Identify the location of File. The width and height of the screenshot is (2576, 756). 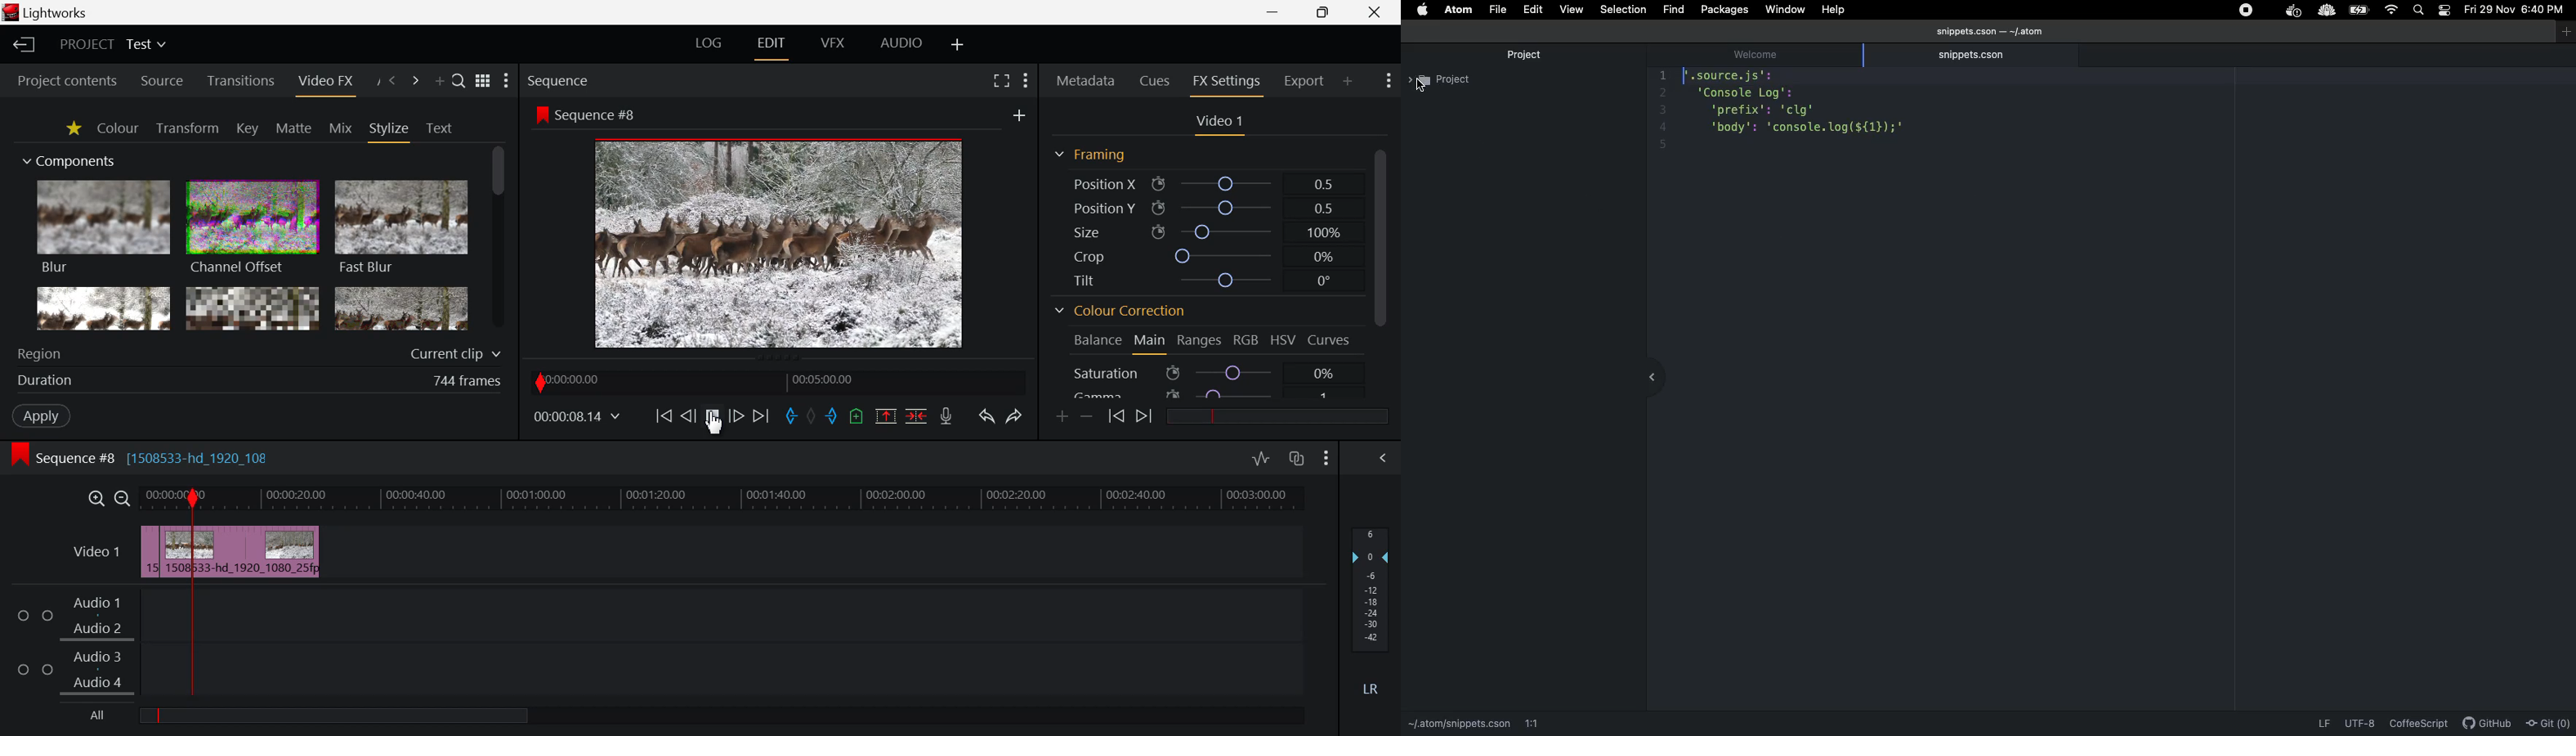
(1498, 10).